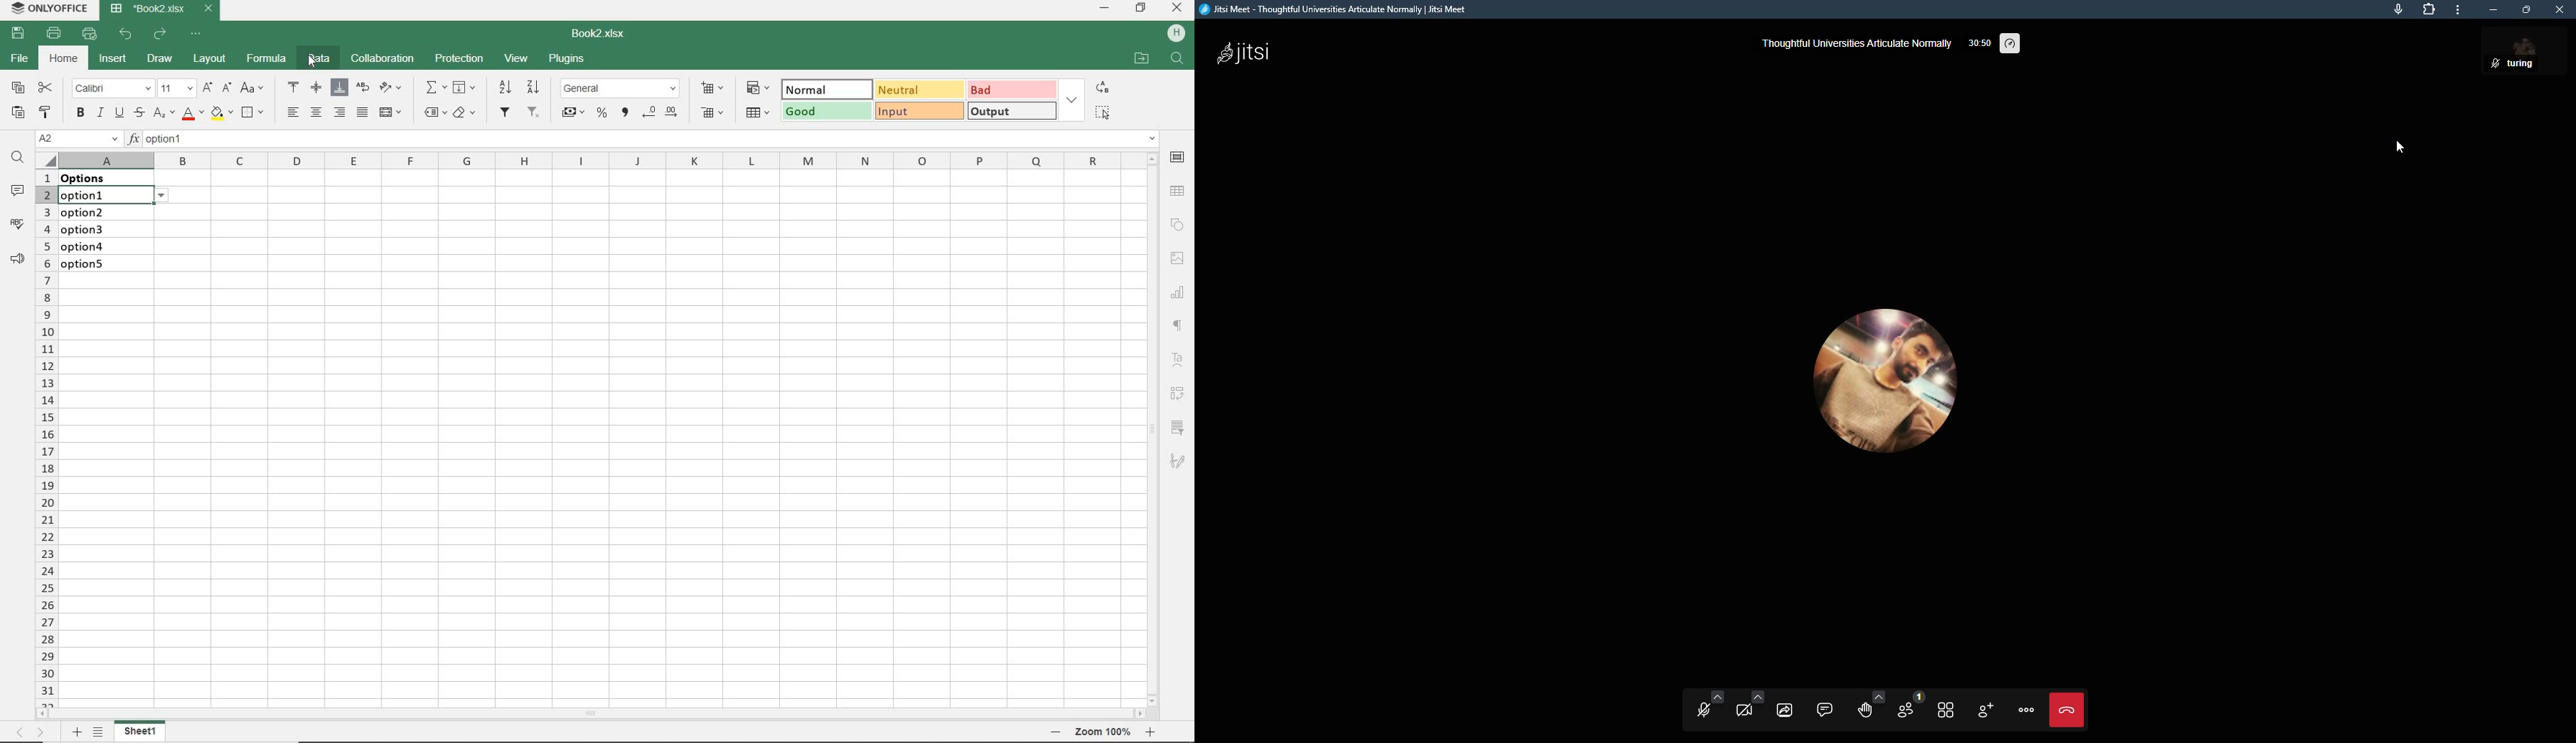  What do you see at coordinates (127, 34) in the screenshot?
I see `UNDO` at bounding box center [127, 34].